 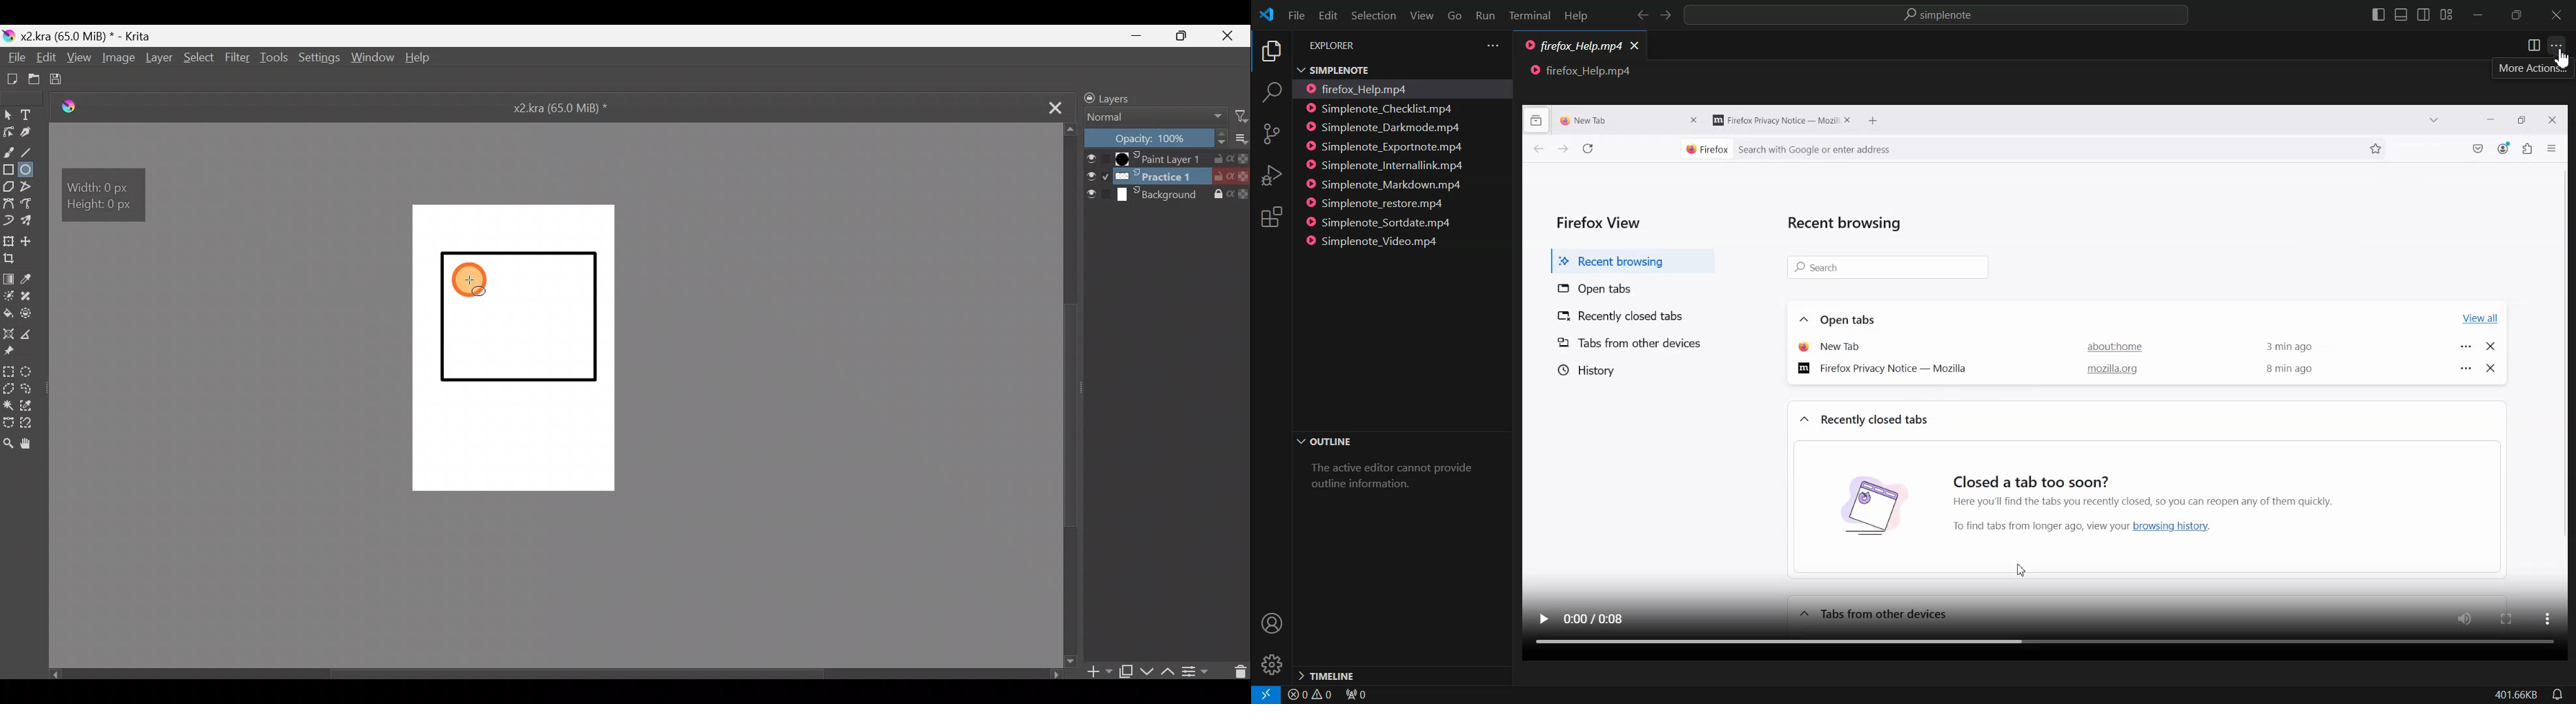 I want to click on View/change layer properties, so click(x=1200, y=673).